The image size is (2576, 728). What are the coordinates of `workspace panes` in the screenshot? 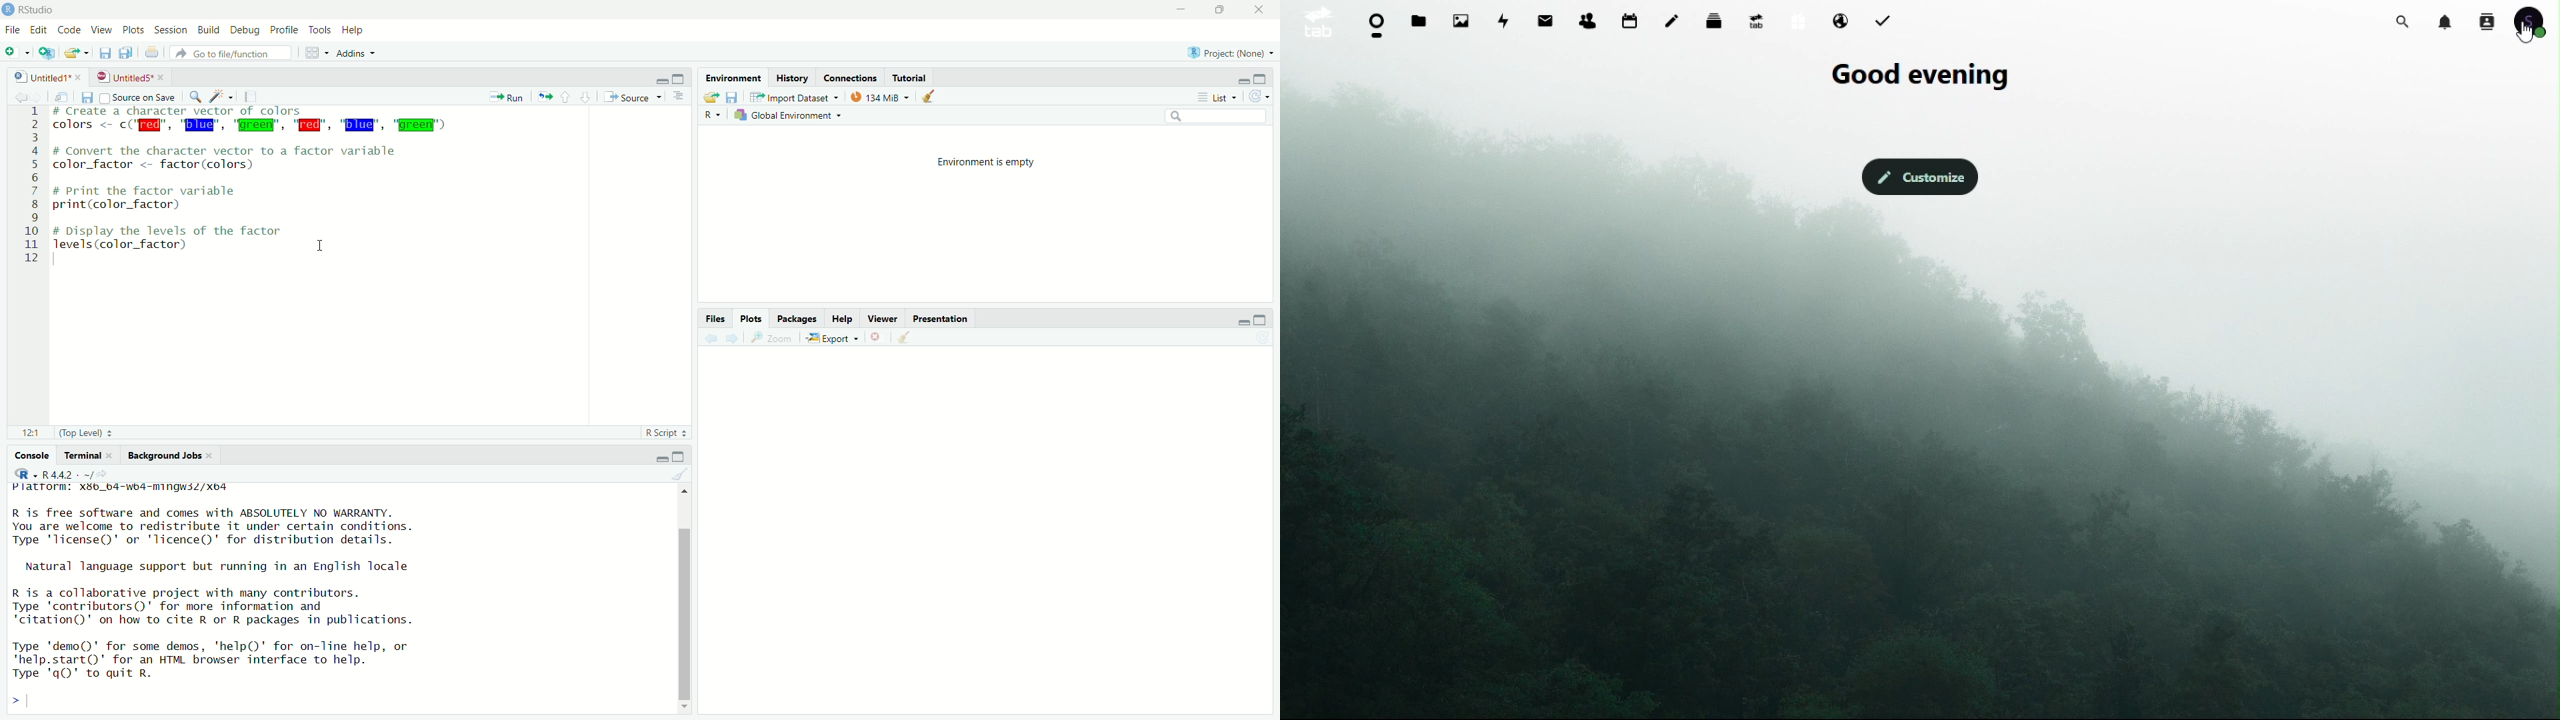 It's located at (315, 53).